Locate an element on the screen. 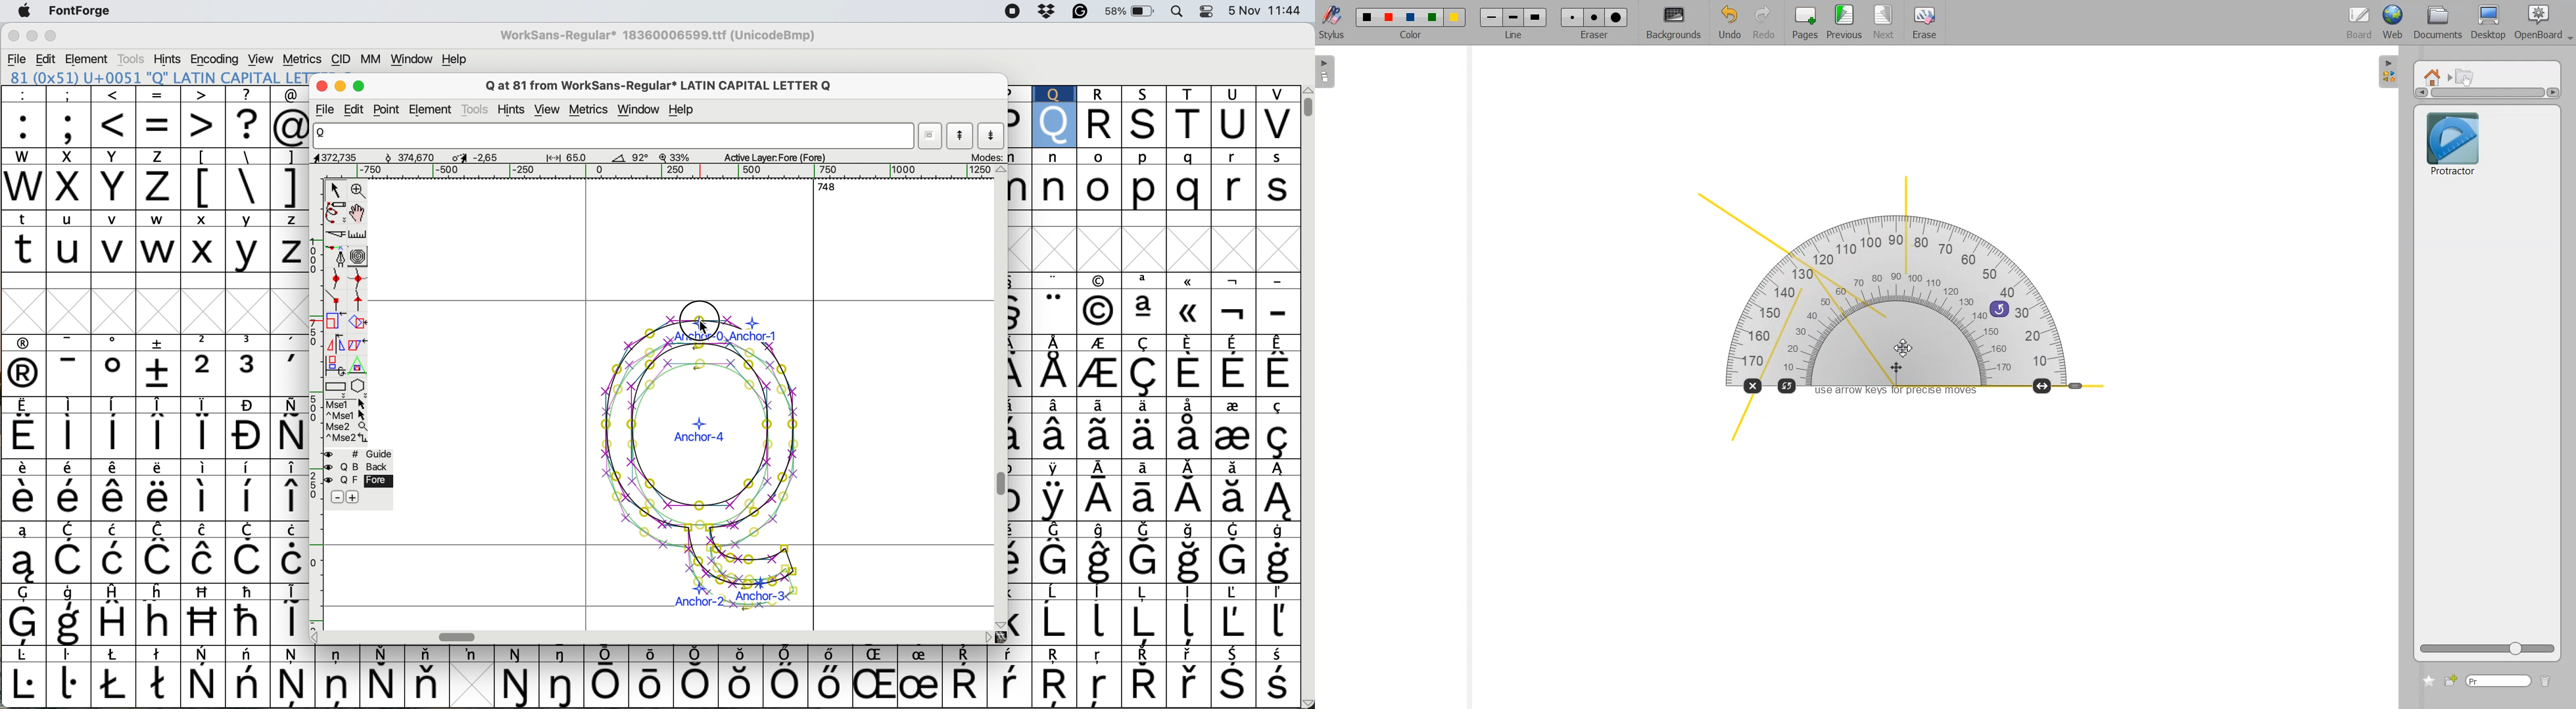  skew the selection is located at coordinates (357, 344).